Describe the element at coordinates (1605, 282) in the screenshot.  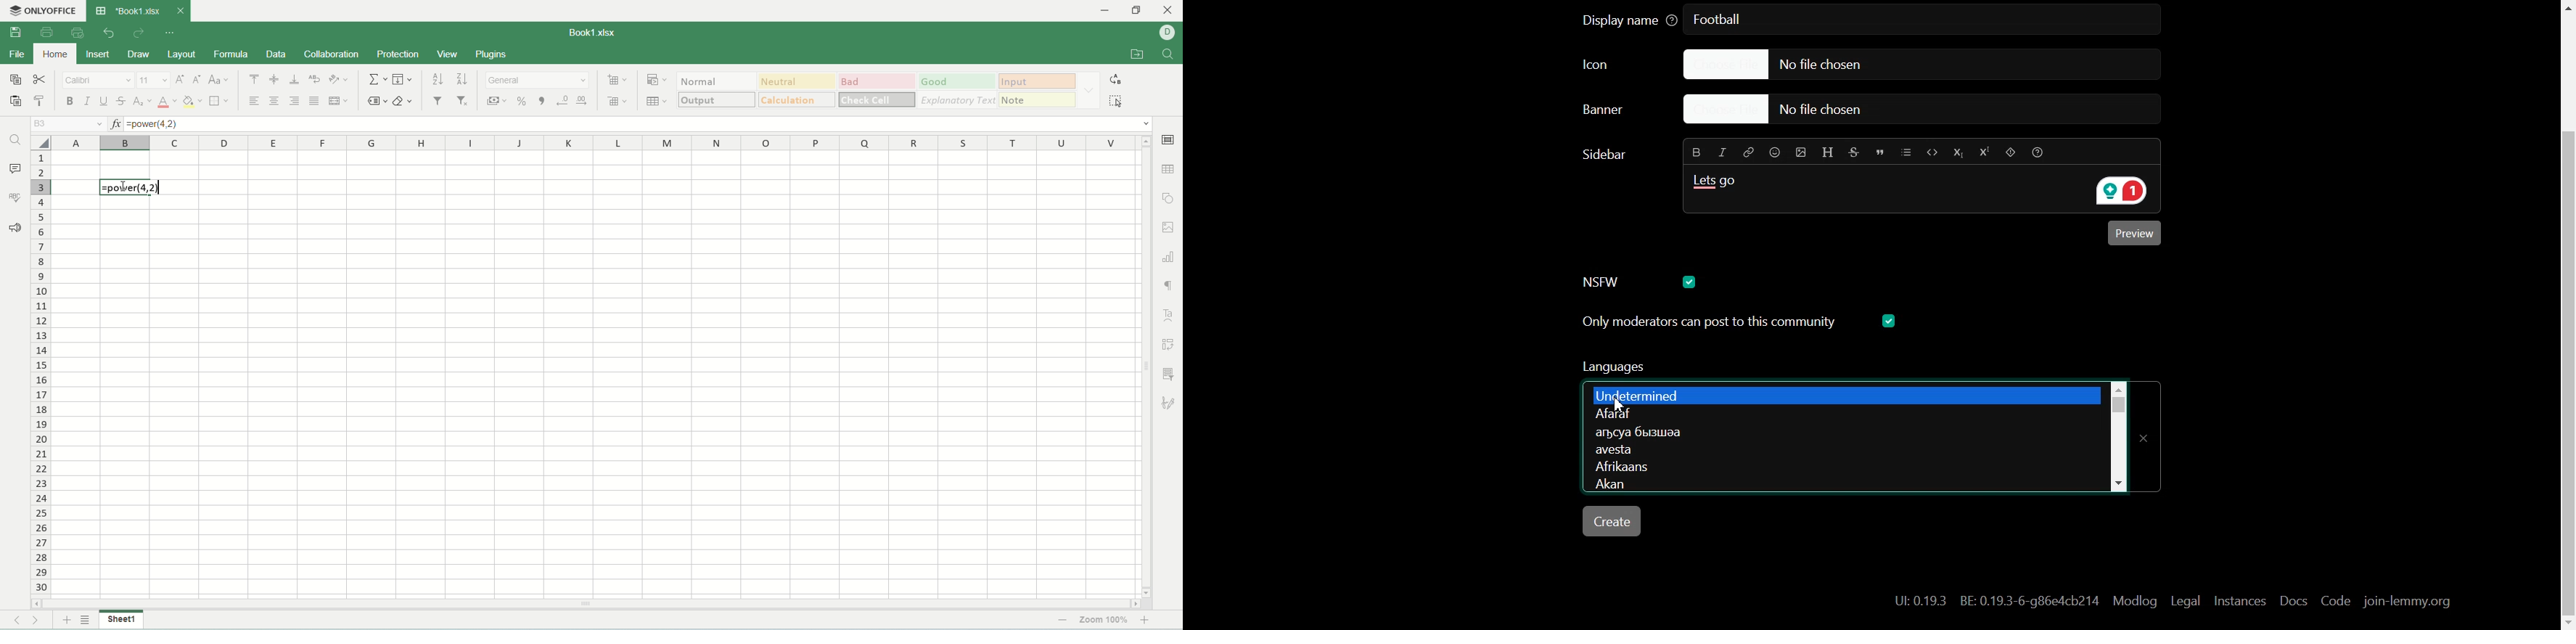
I see `NSFW Enable` at that location.